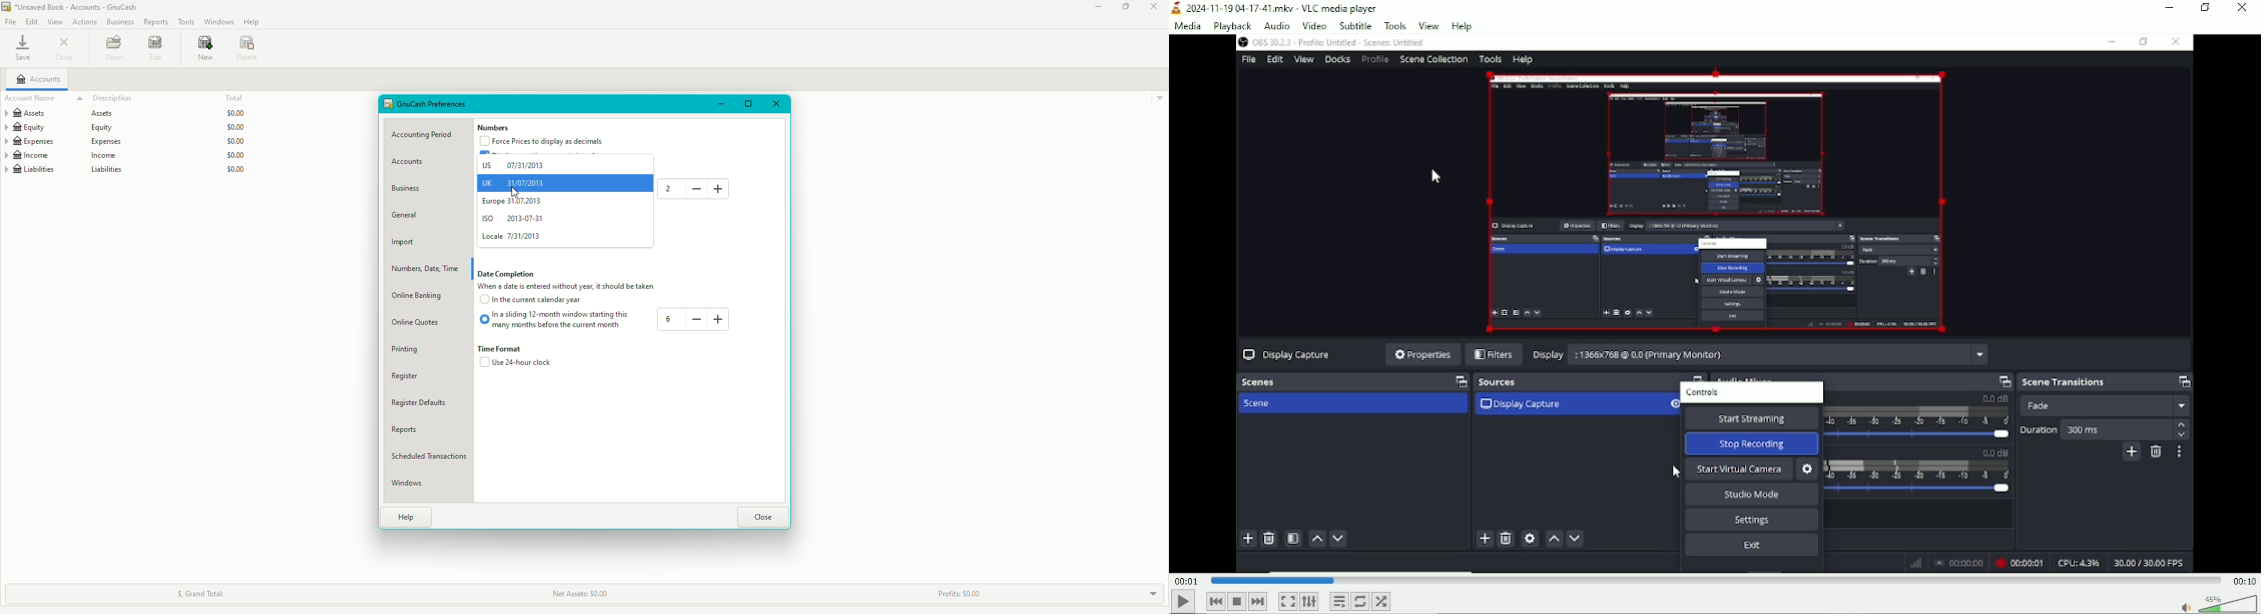  I want to click on Toggle playlist, so click(1339, 601).